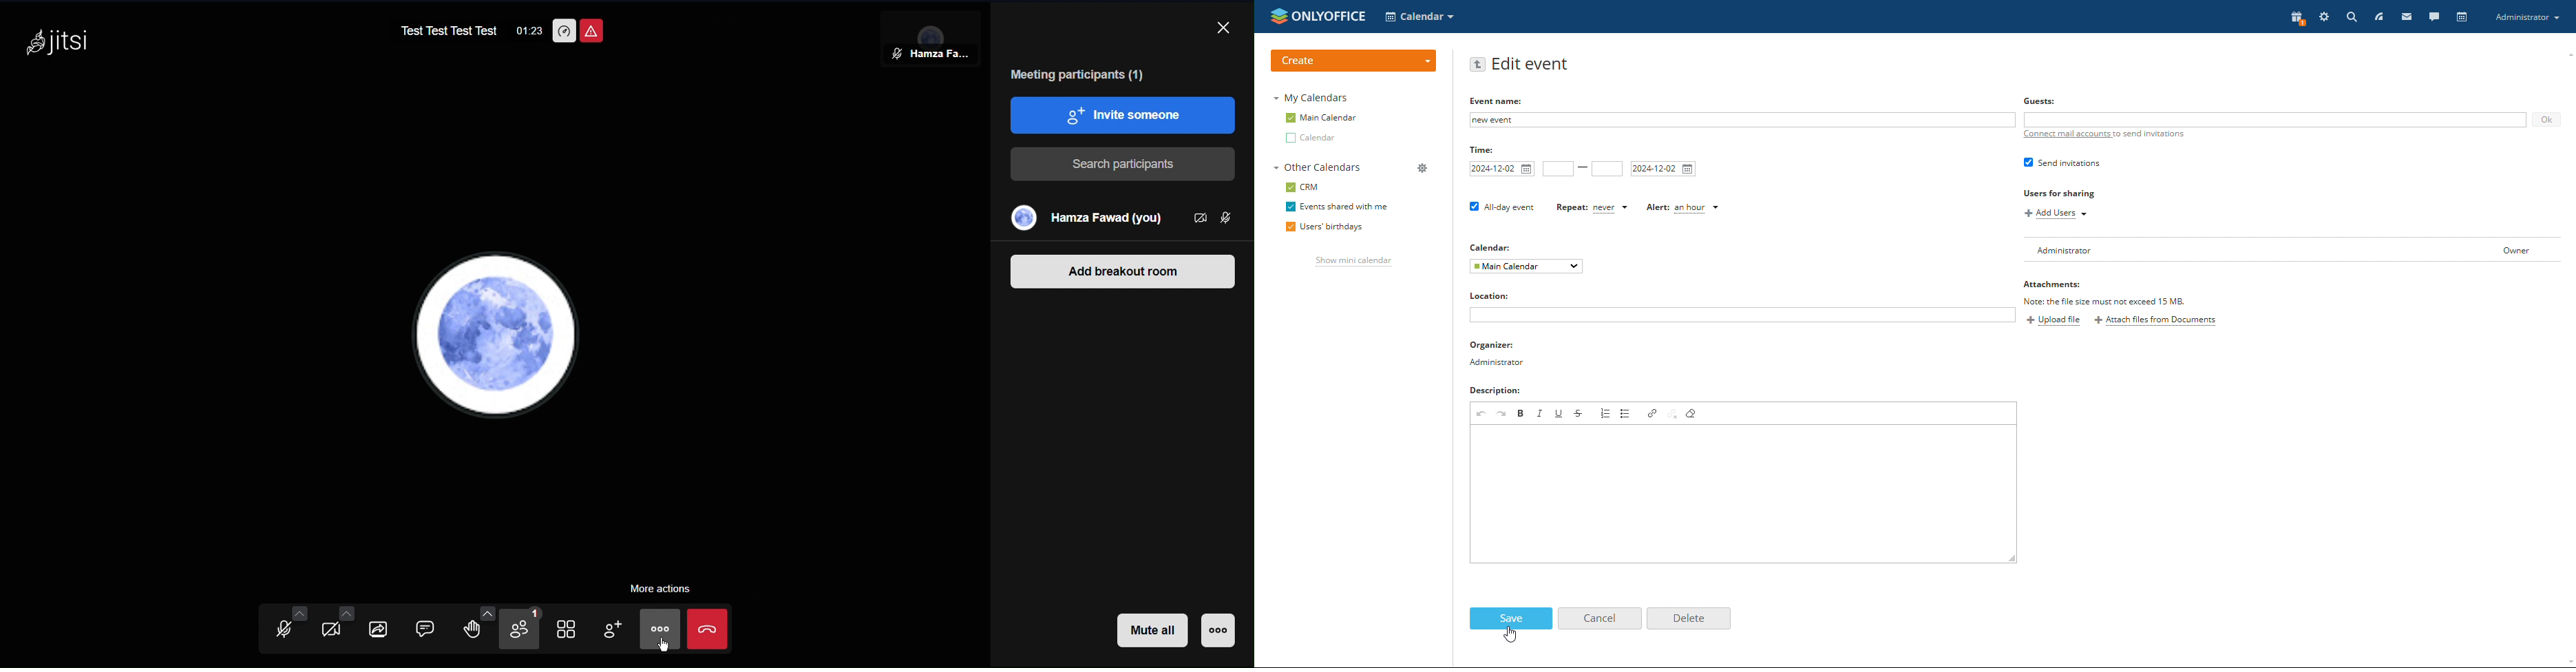 The image size is (2576, 672). Describe the element at coordinates (386, 628) in the screenshot. I see `Share screen` at that location.